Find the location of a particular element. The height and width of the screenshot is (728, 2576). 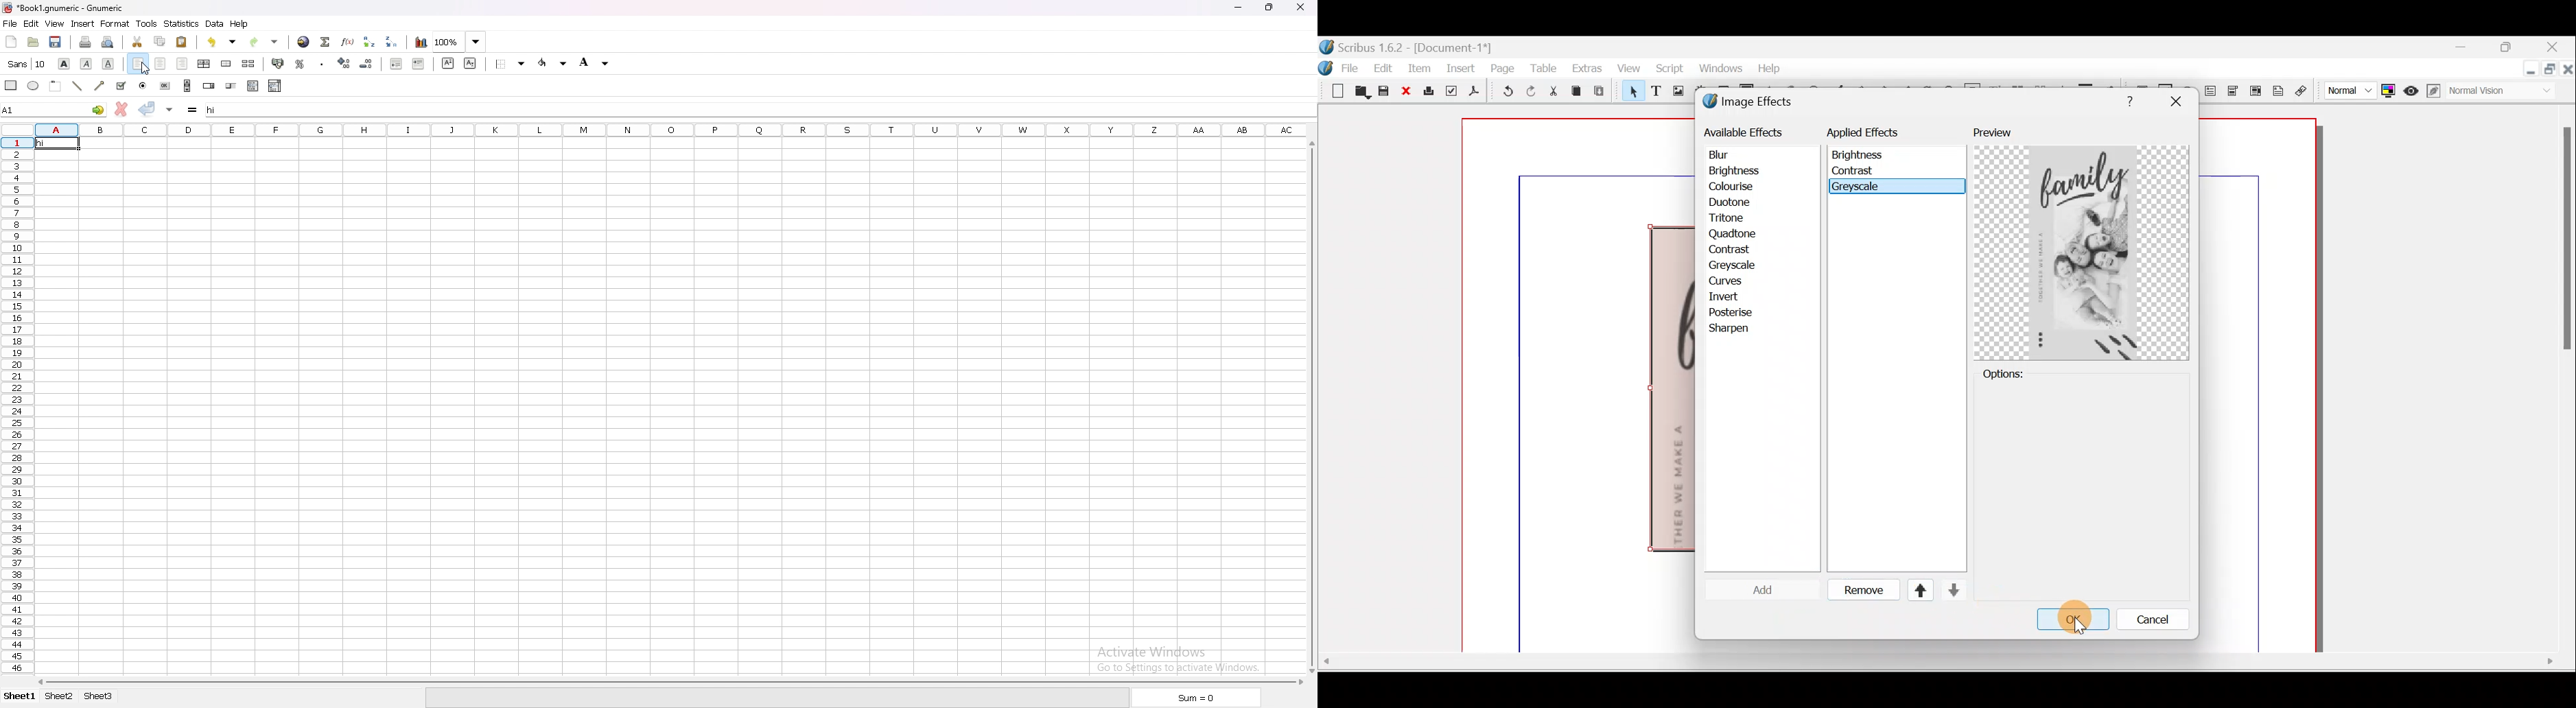

copy is located at coordinates (159, 42).